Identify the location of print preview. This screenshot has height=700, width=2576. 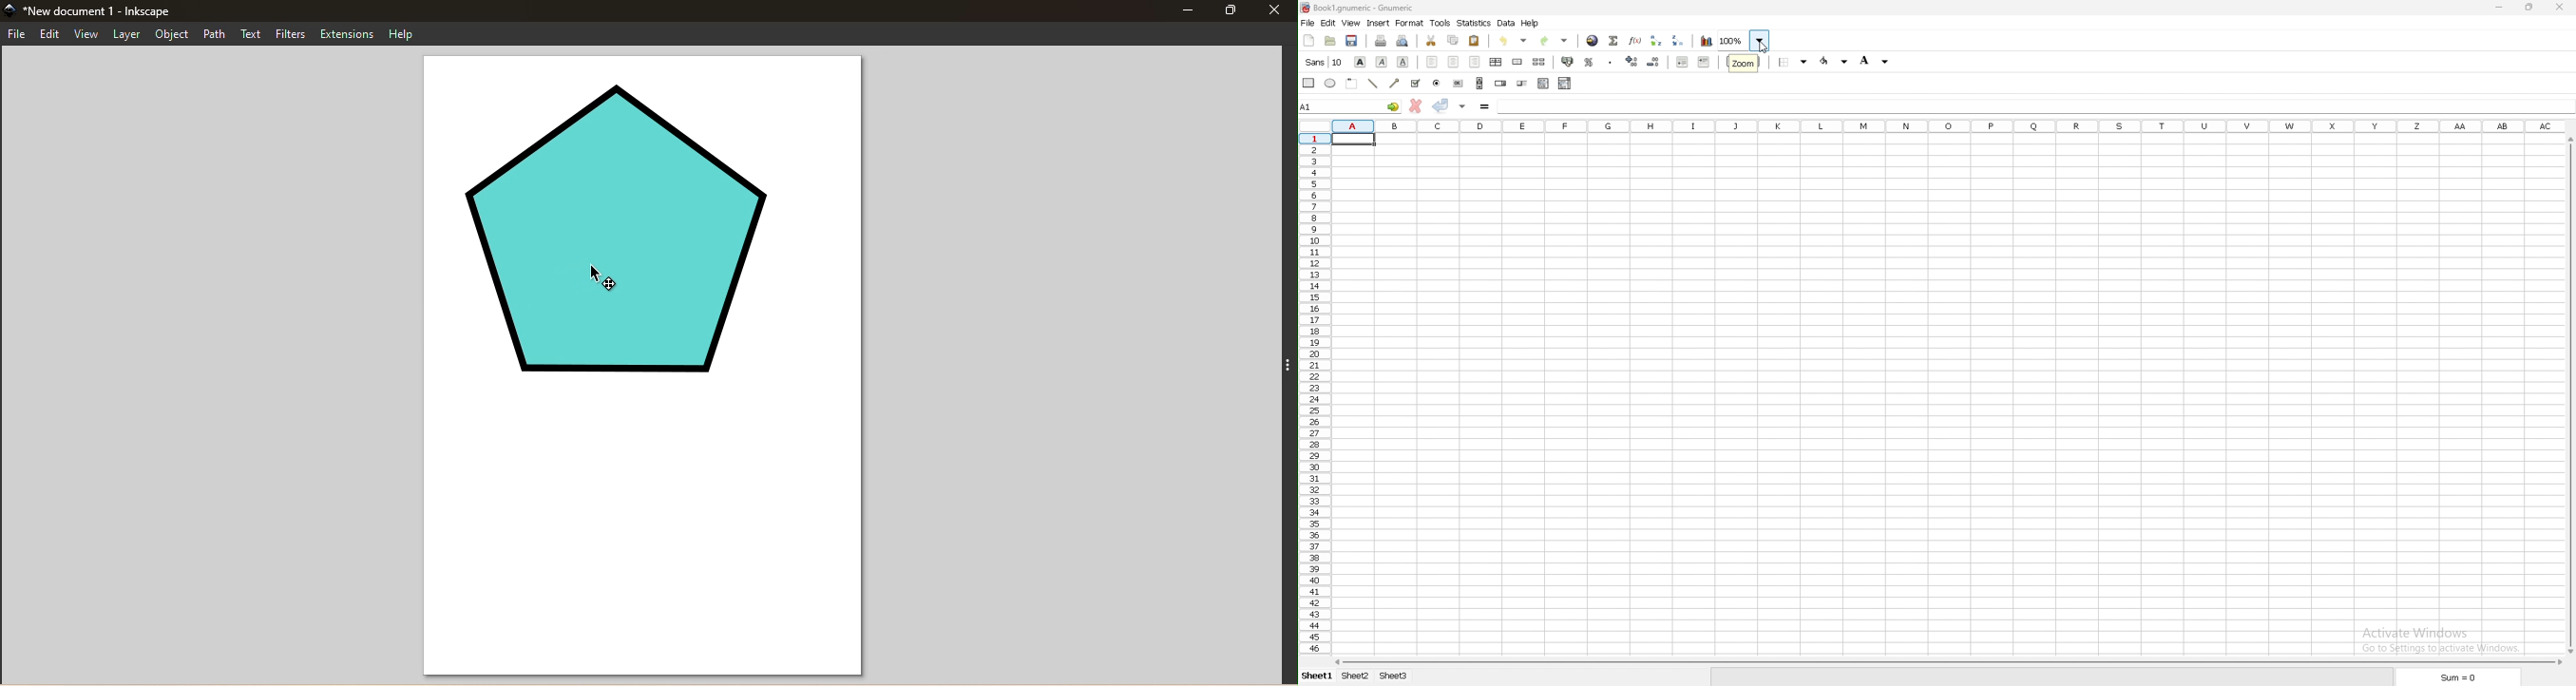
(1404, 40).